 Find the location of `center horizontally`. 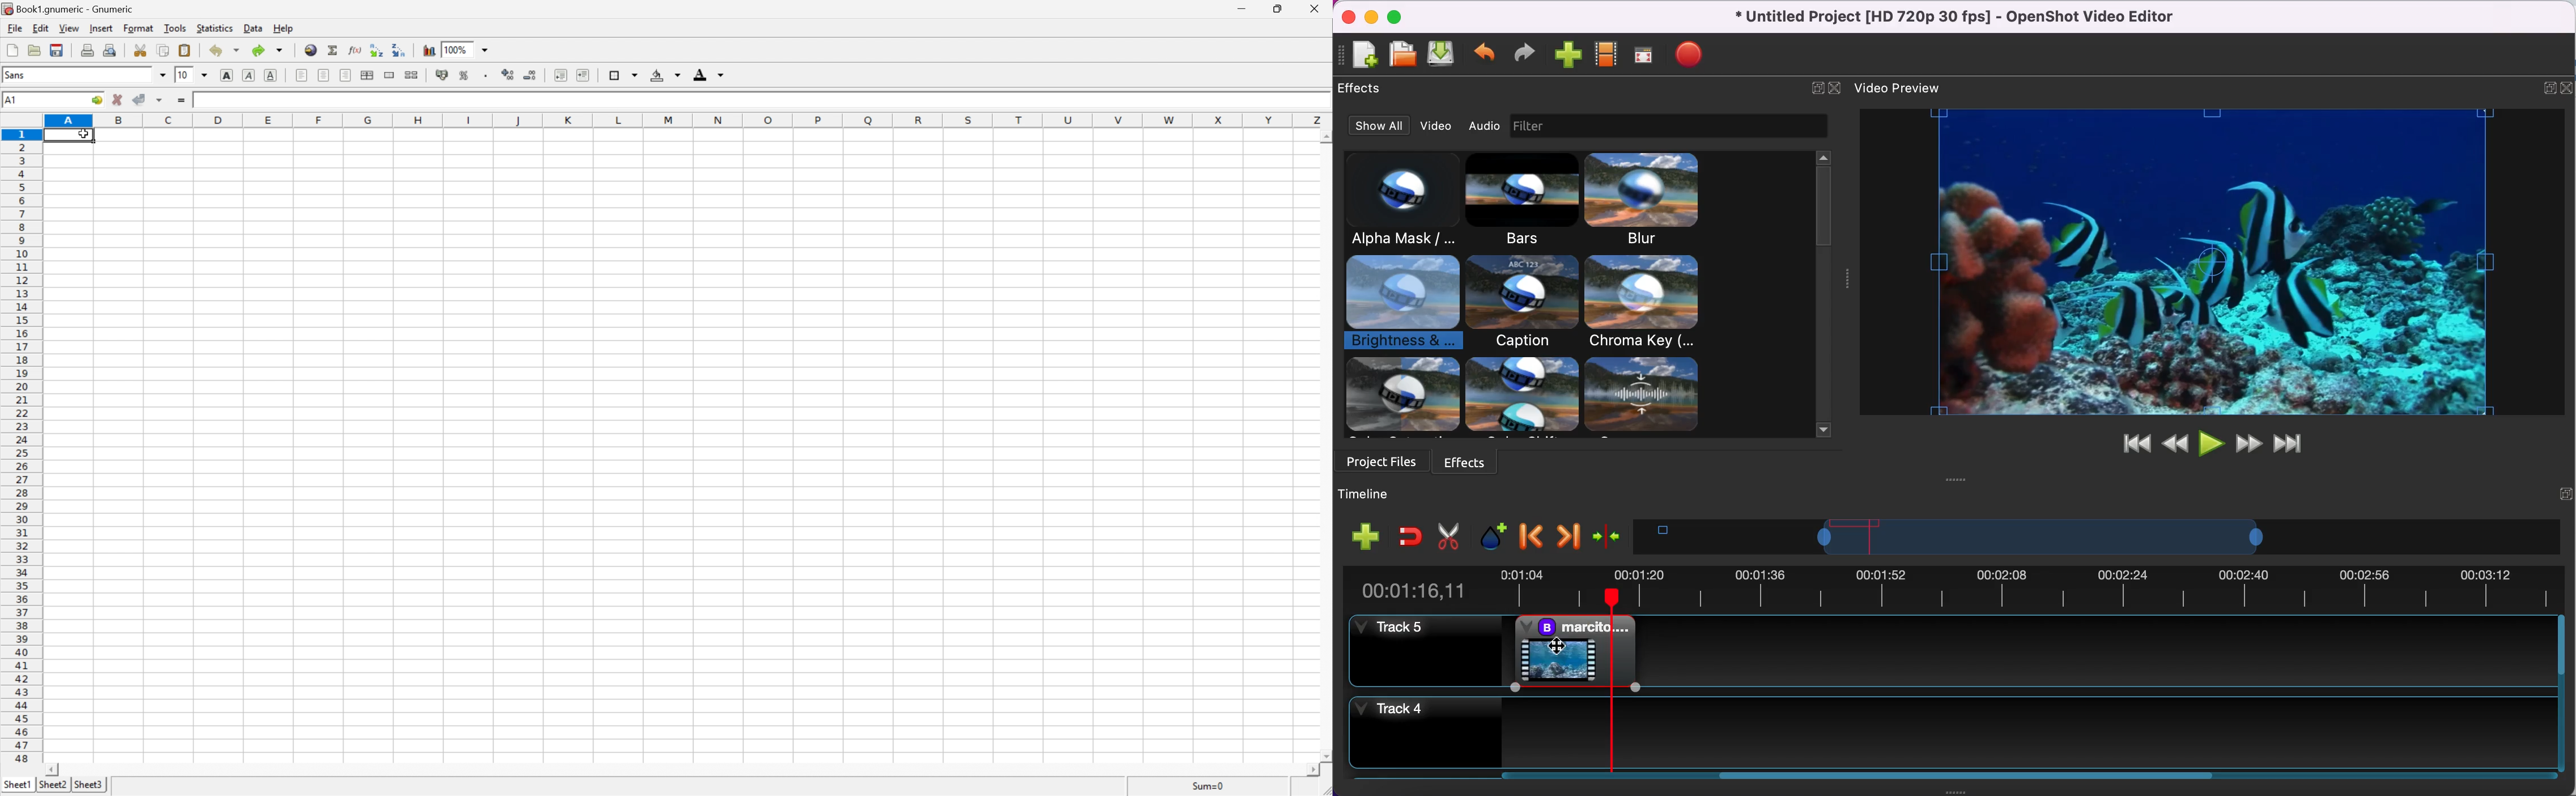

center horizontally is located at coordinates (324, 76).